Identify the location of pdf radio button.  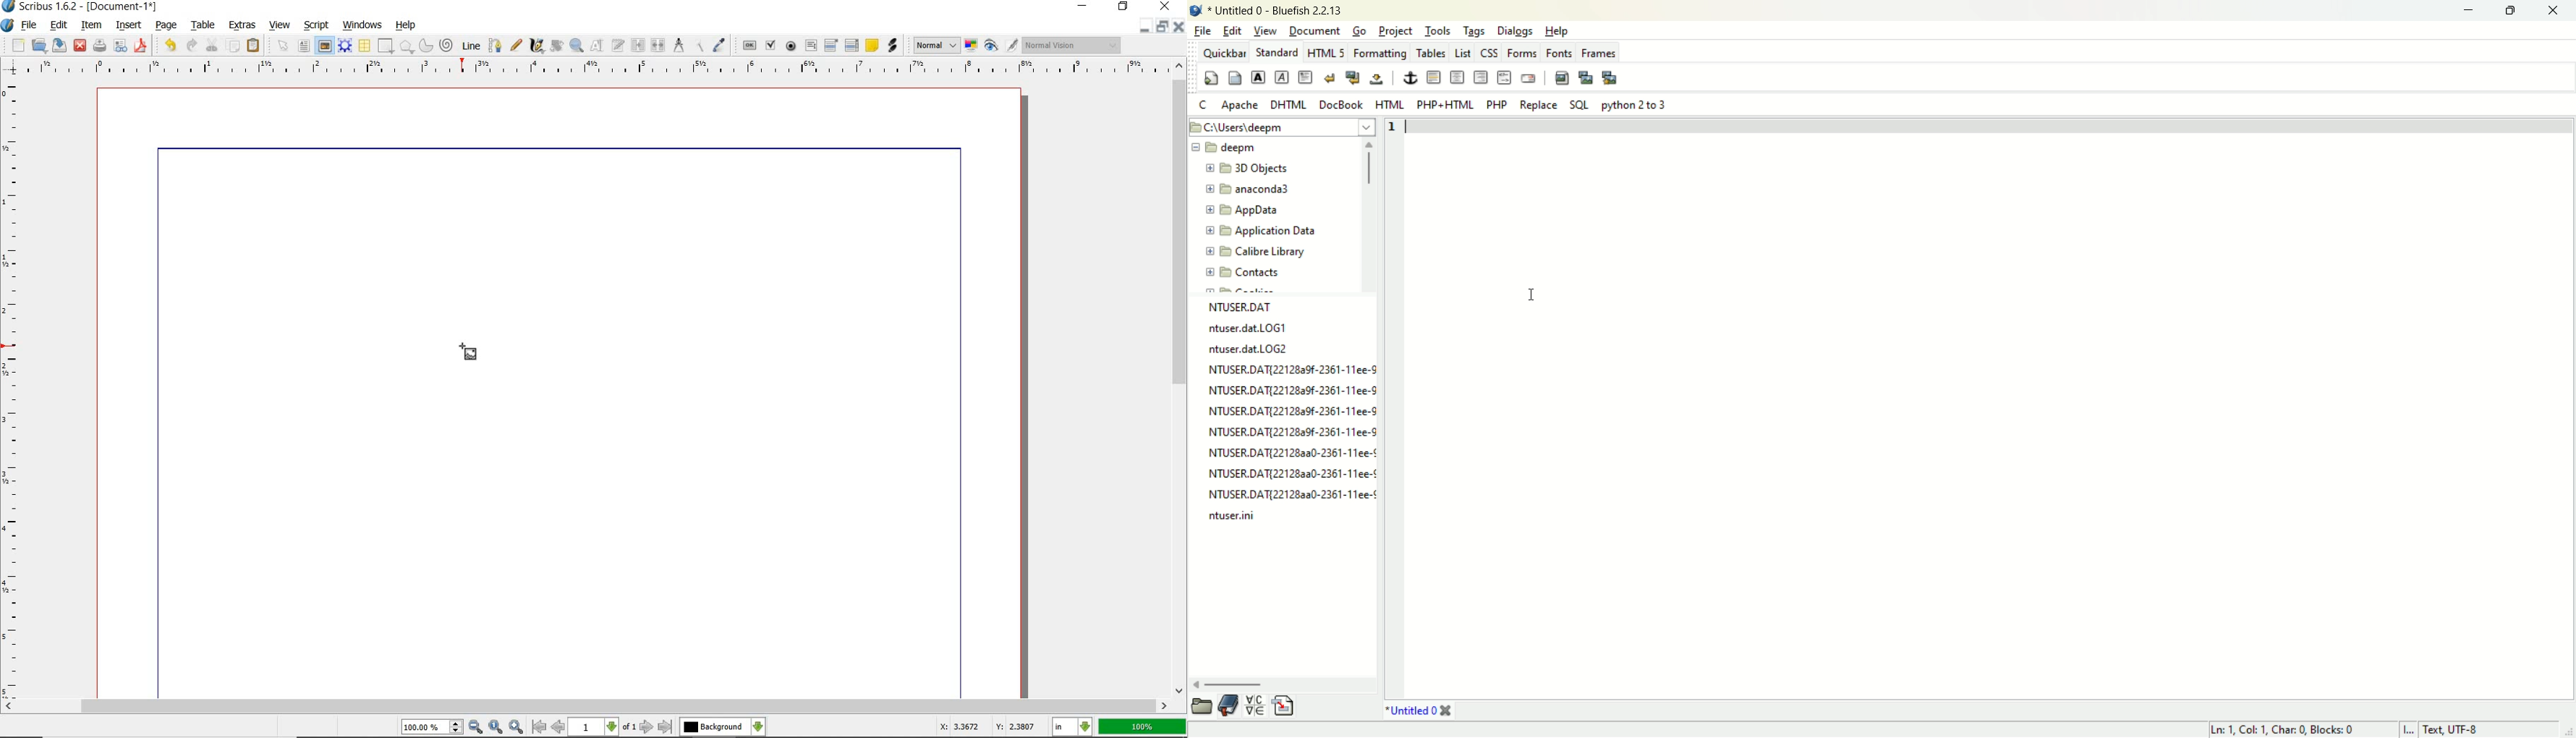
(792, 47).